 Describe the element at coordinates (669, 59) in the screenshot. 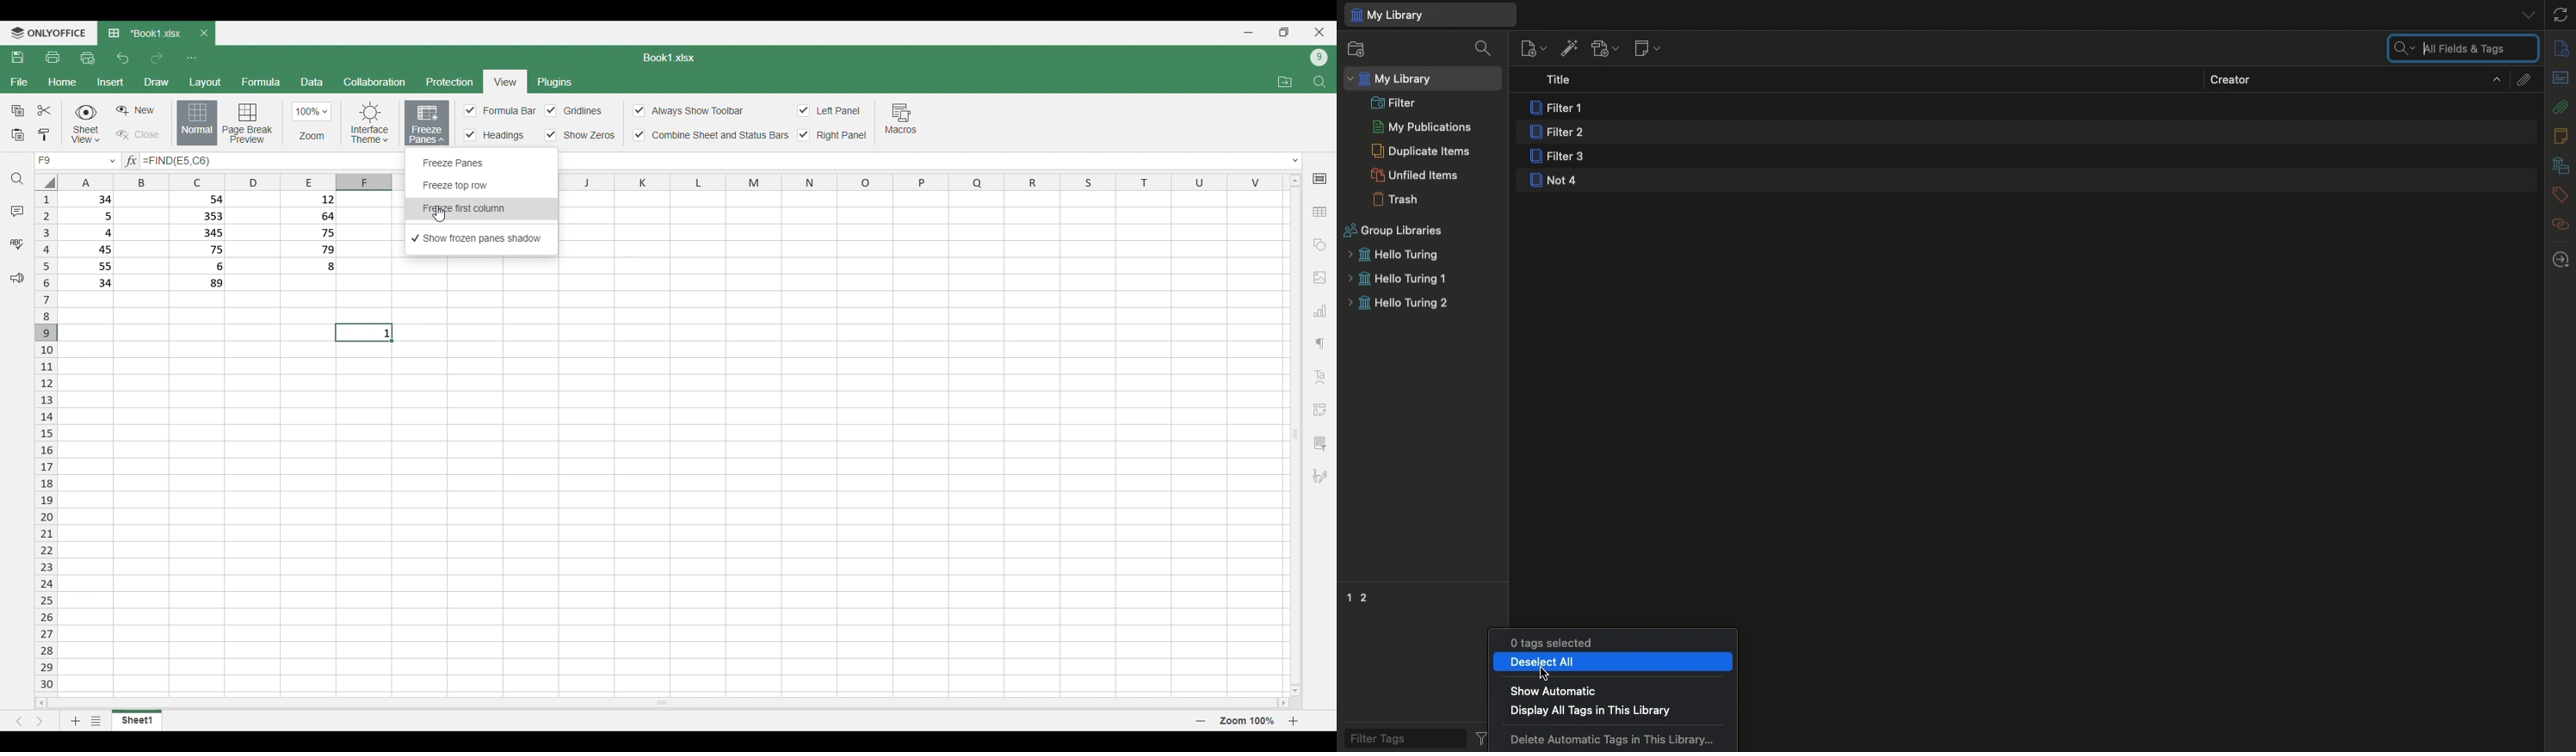

I see `Sheet name: Book1.xlsx` at that location.